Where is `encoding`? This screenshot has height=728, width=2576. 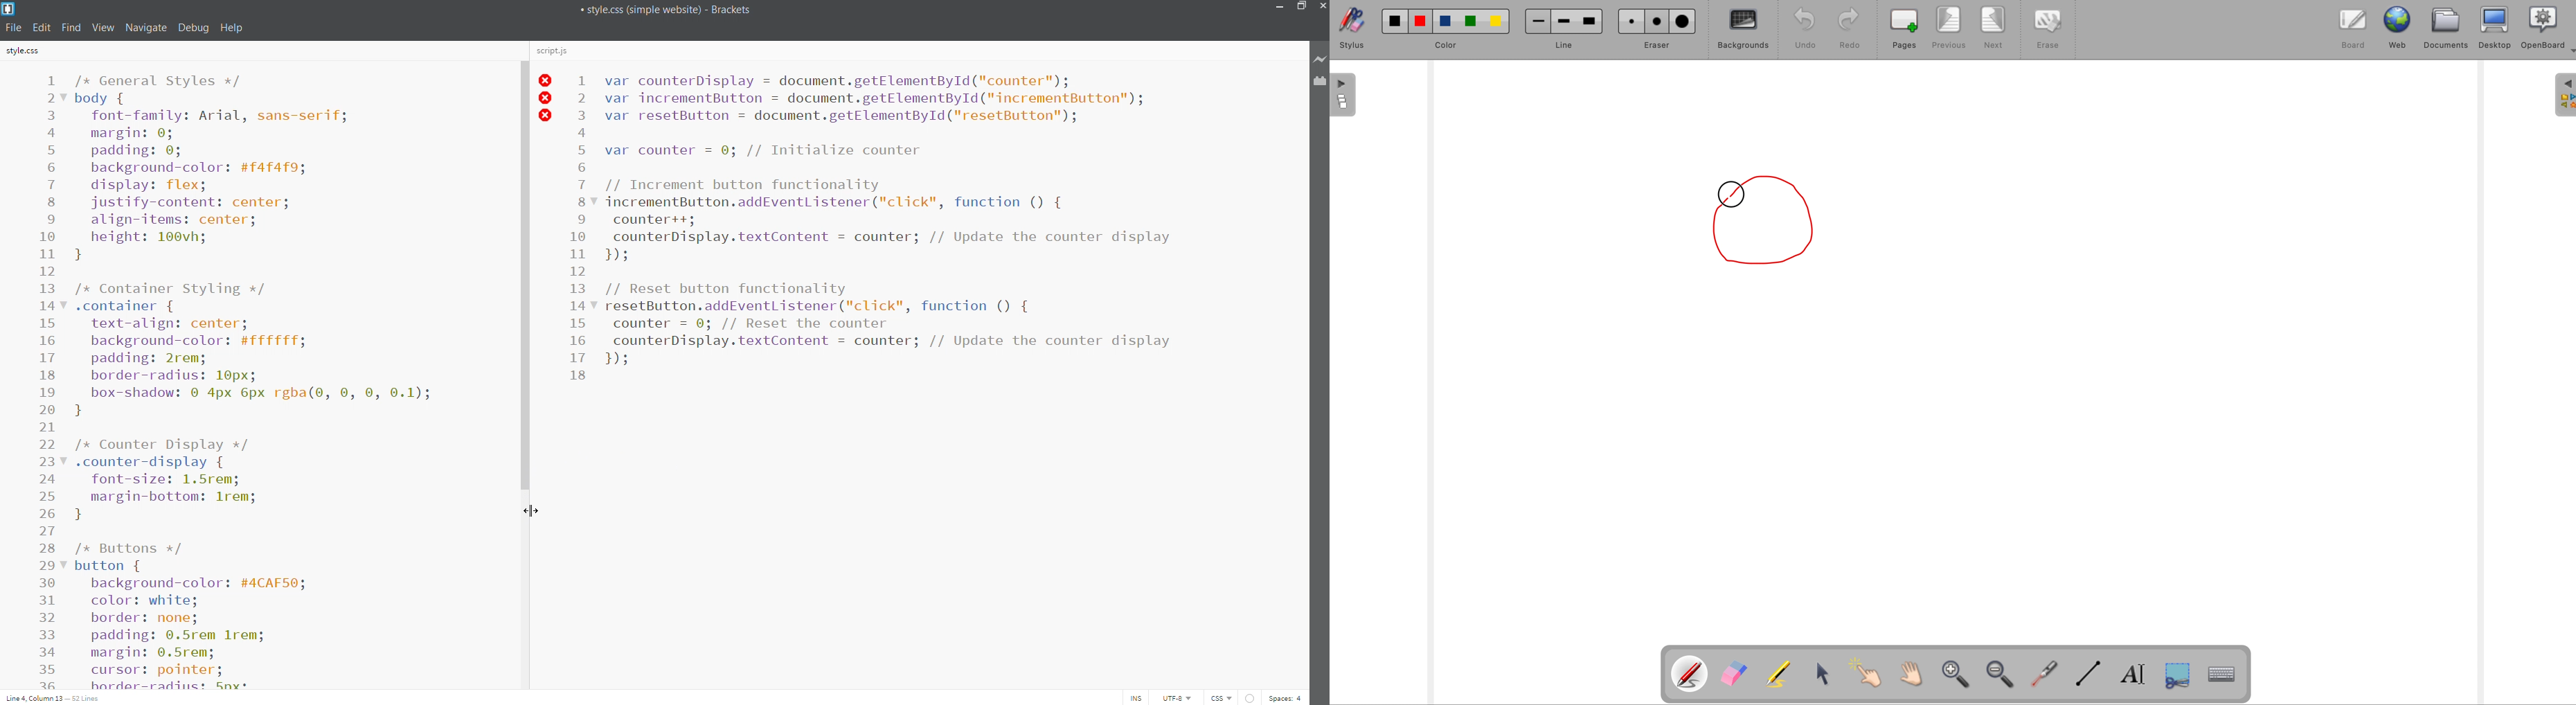 encoding is located at coordinates (1174, 698).